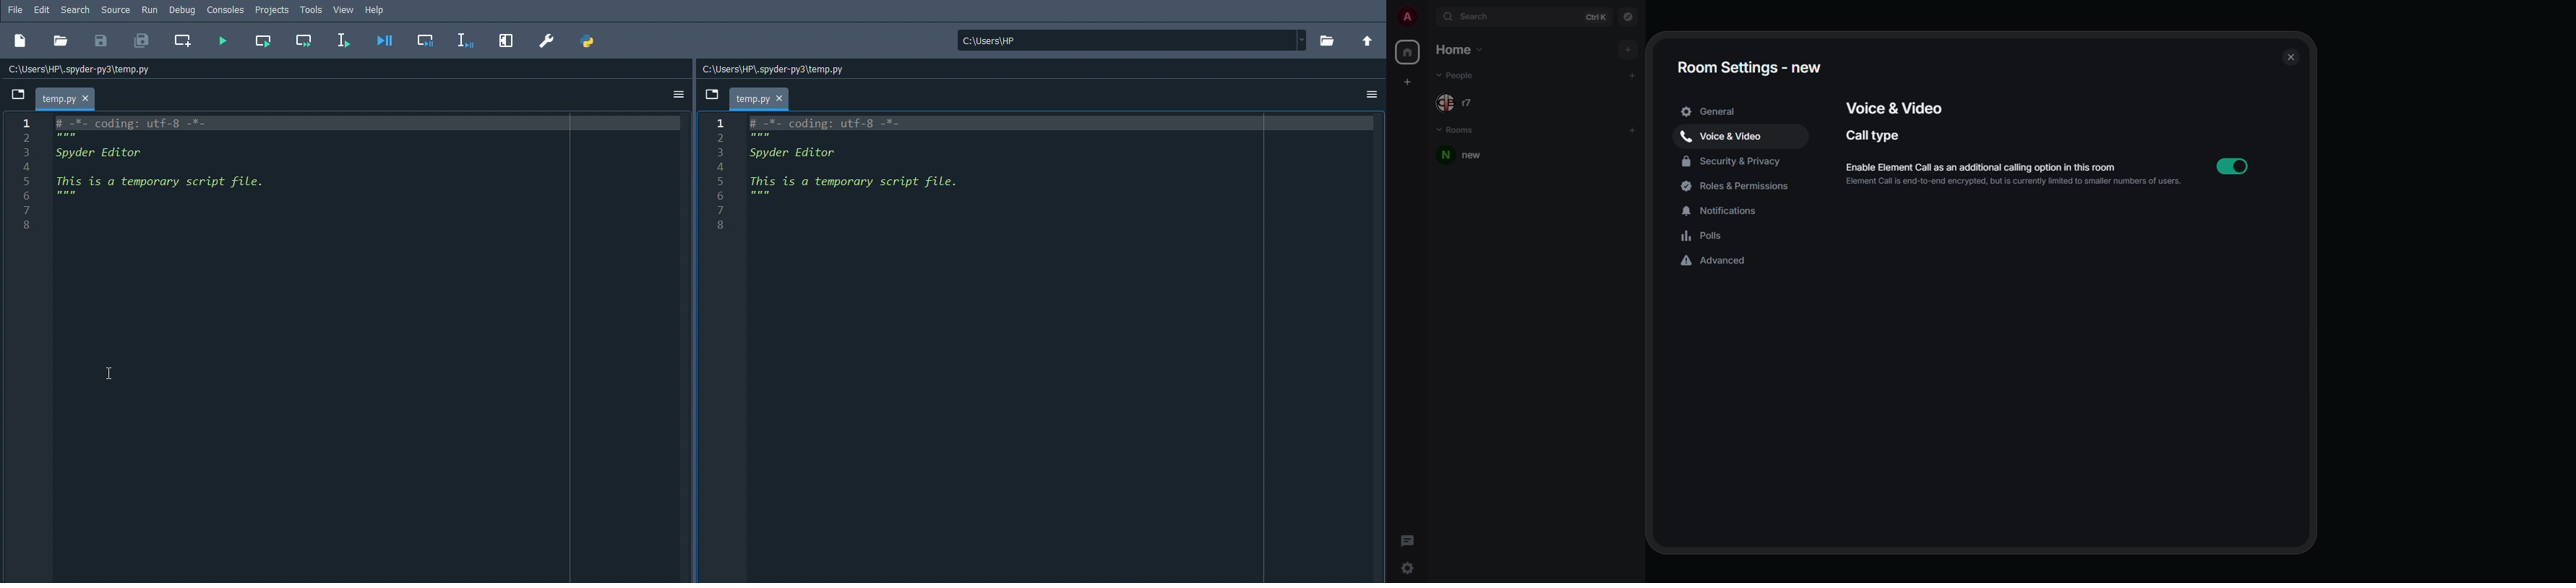  What do you see at coordinates (1407, 81) in the screenshot?
I see `create space` at bounding box center [1407, 81].